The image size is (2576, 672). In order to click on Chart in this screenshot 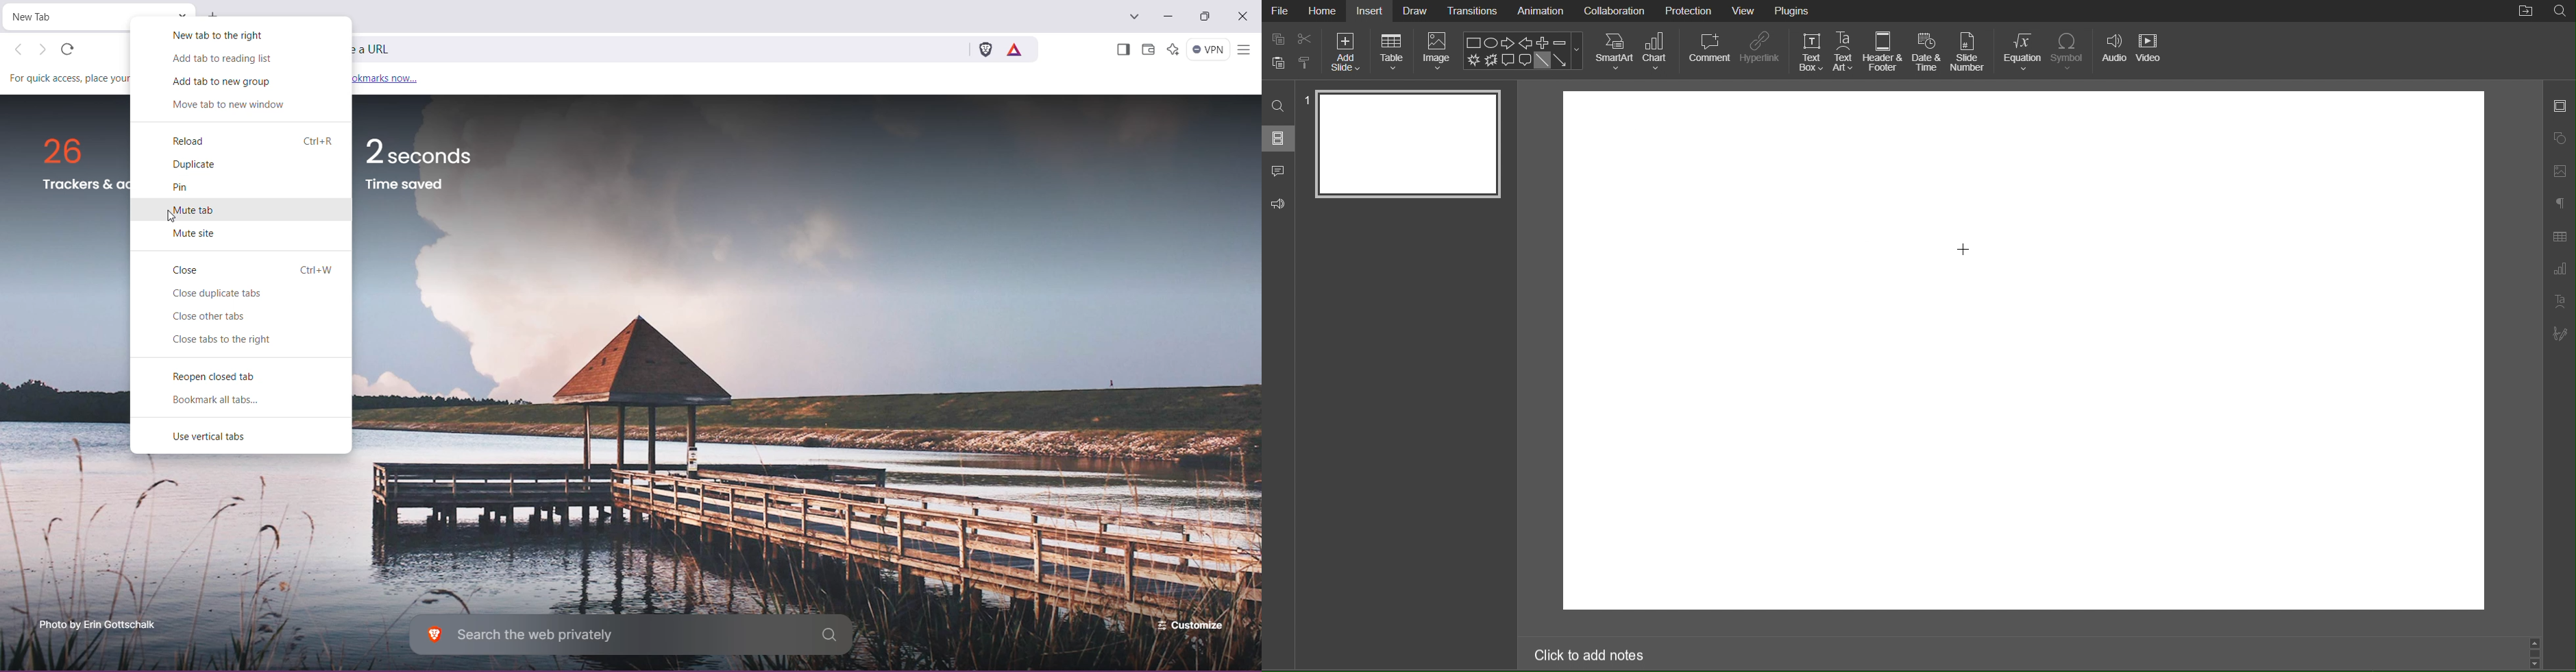, I will do `click(1659, 51)`.